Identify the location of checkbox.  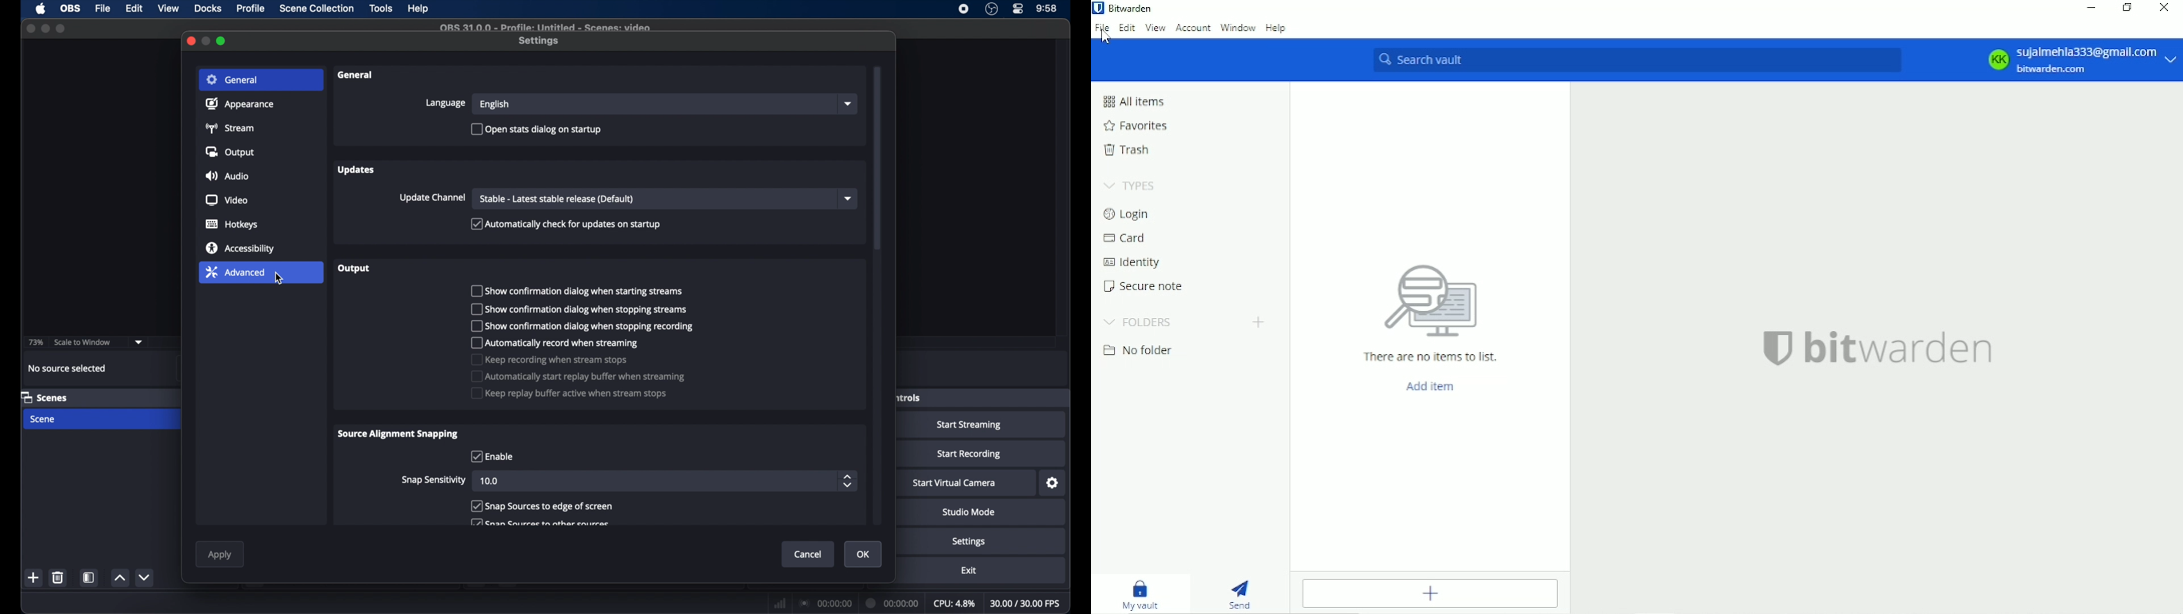
(555, 342).